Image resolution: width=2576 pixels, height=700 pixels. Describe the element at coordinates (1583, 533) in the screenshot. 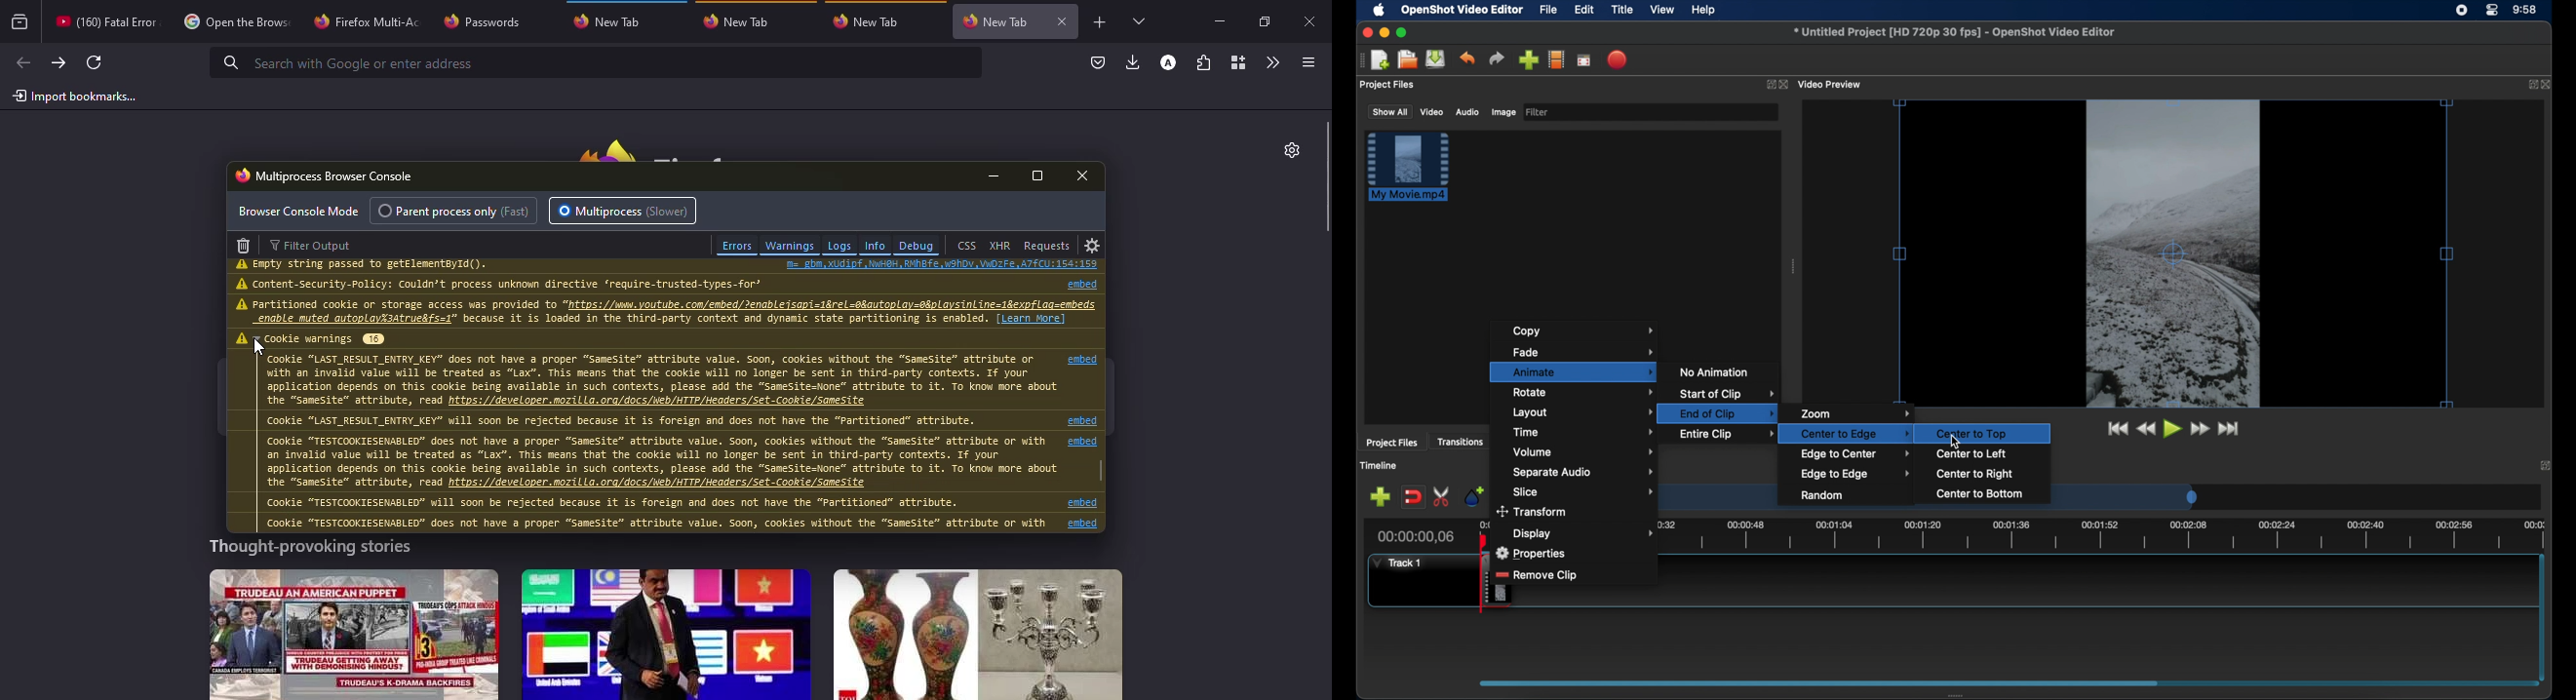

I see `display menu` at that location.